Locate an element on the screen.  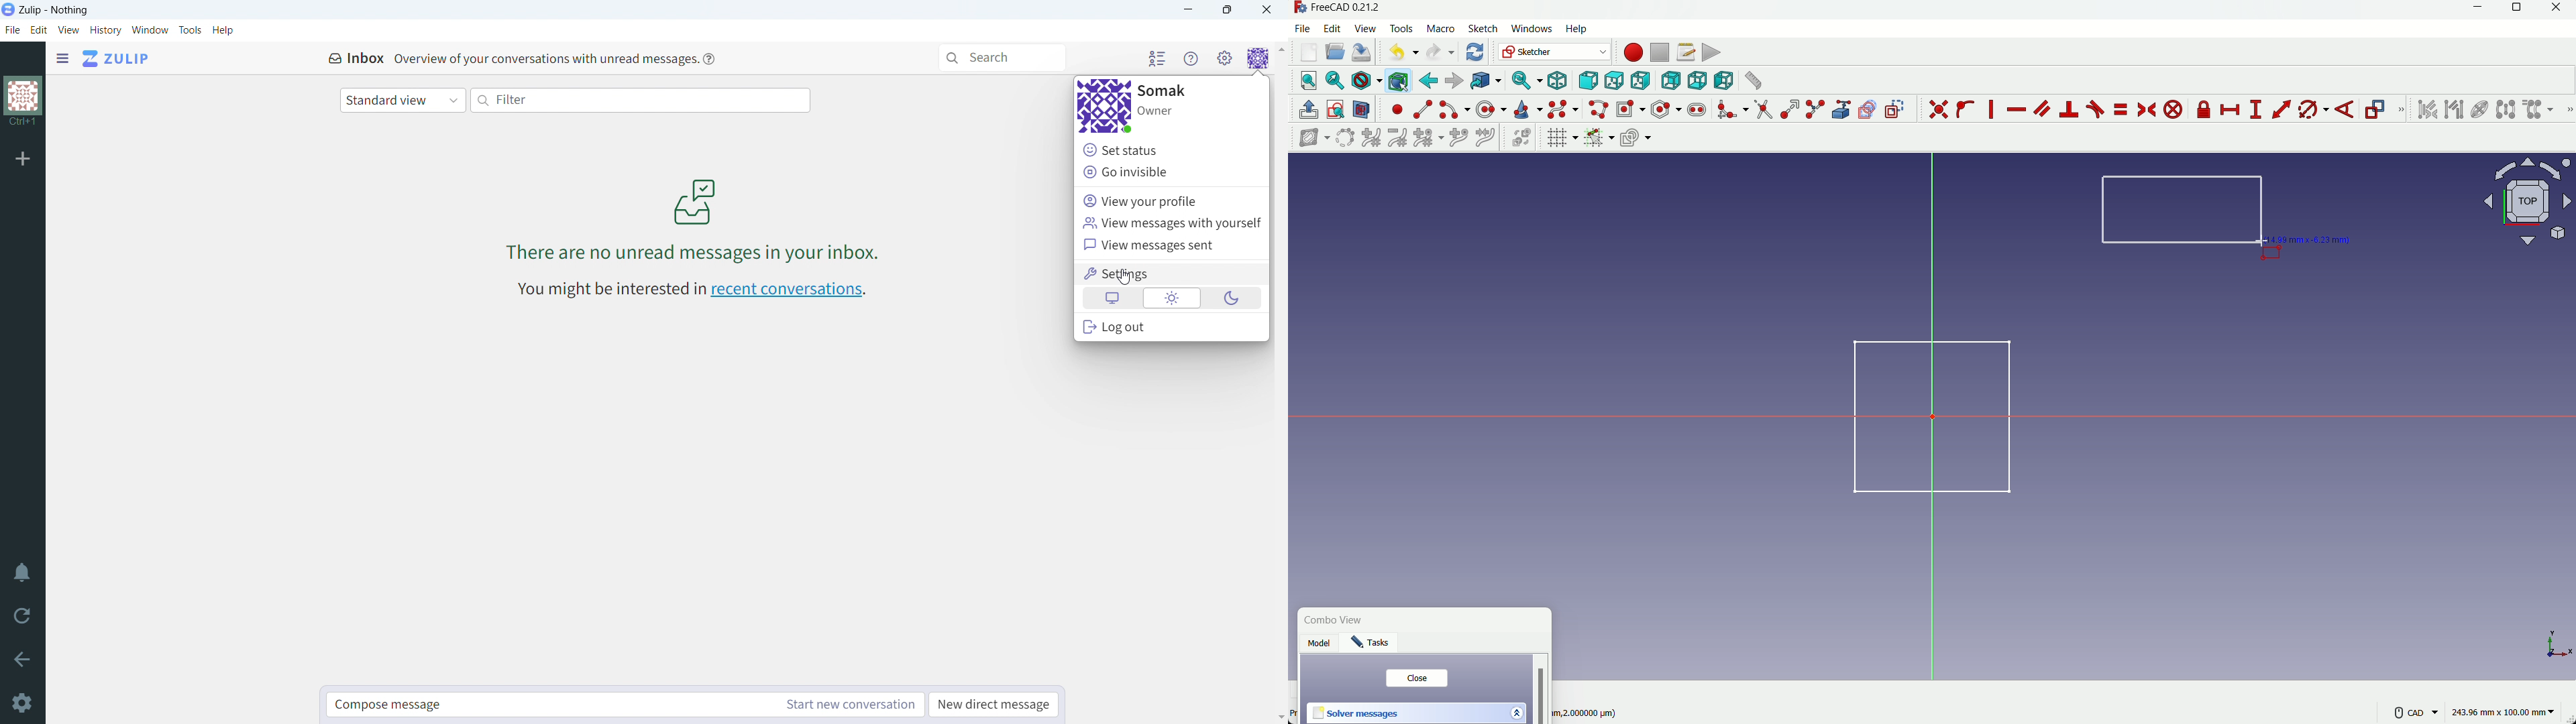
redo is located at coordinates (1440, 52).